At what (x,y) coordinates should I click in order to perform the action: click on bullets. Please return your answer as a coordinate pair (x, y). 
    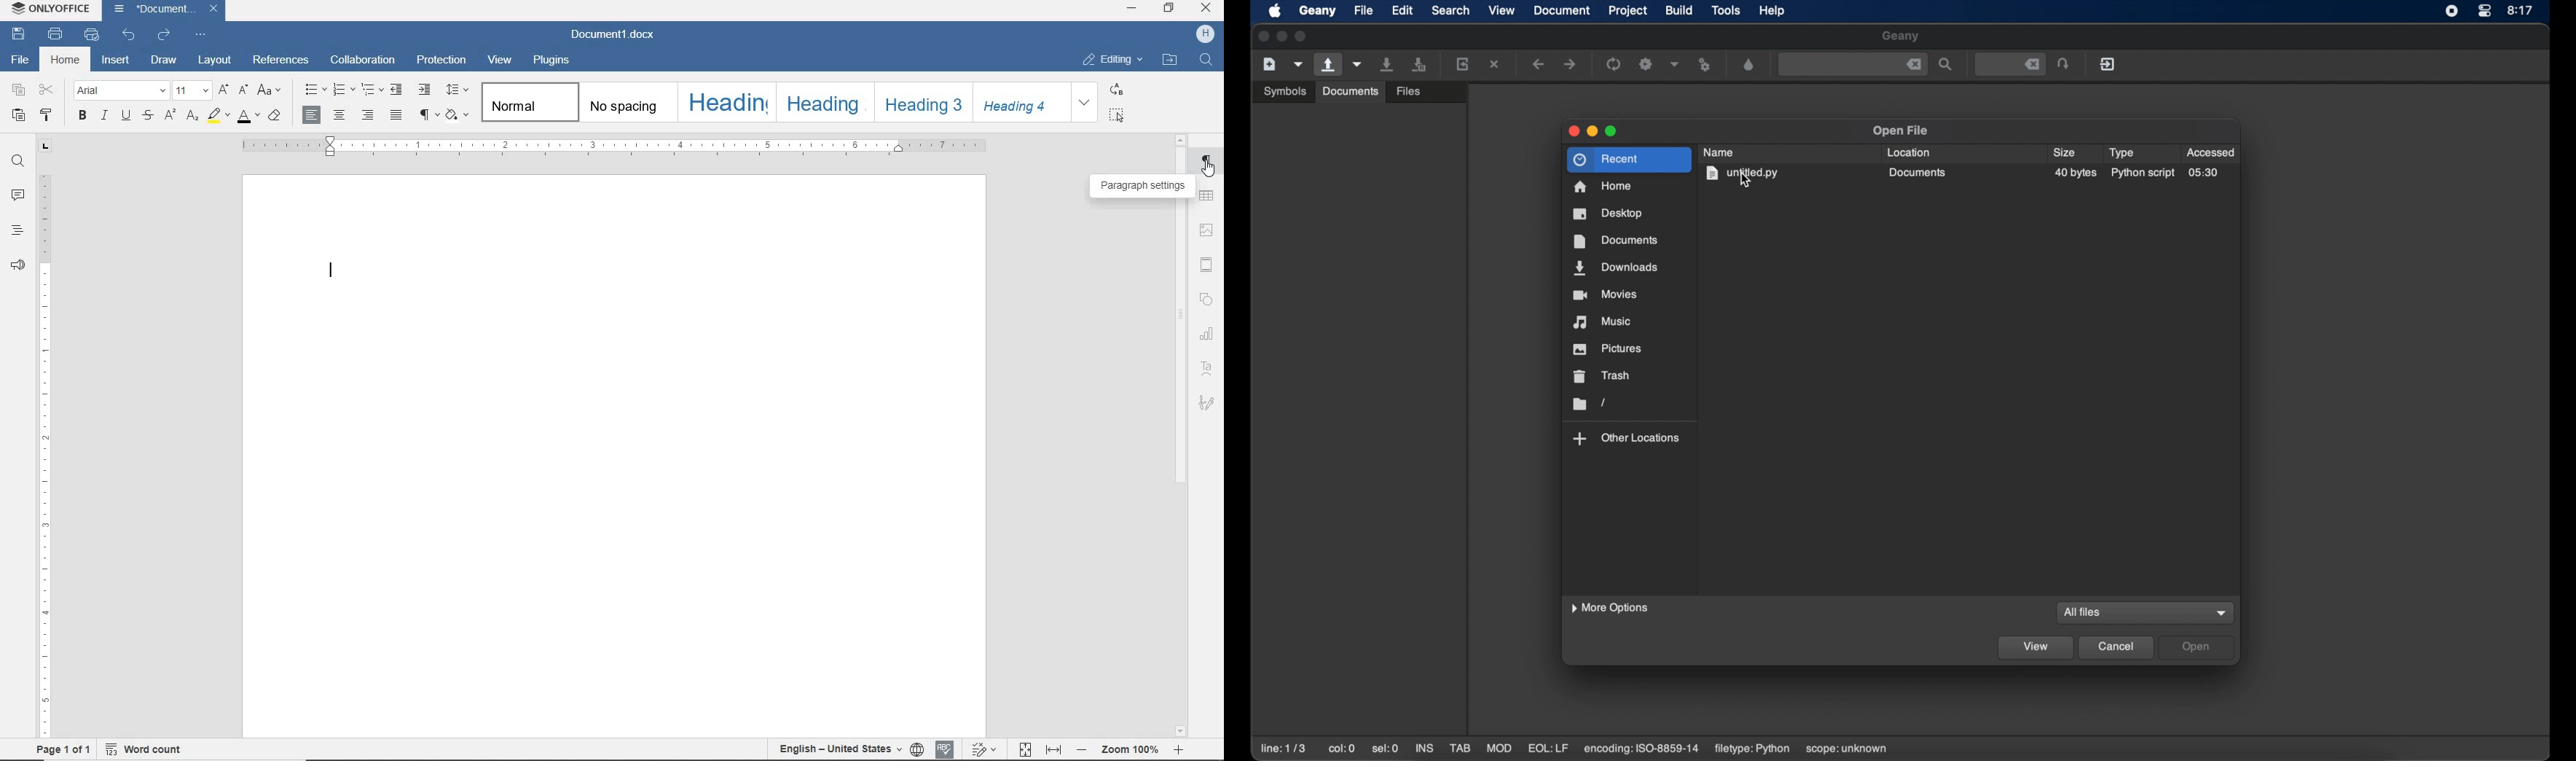
    Looking at the image, I should click on (316, 91).